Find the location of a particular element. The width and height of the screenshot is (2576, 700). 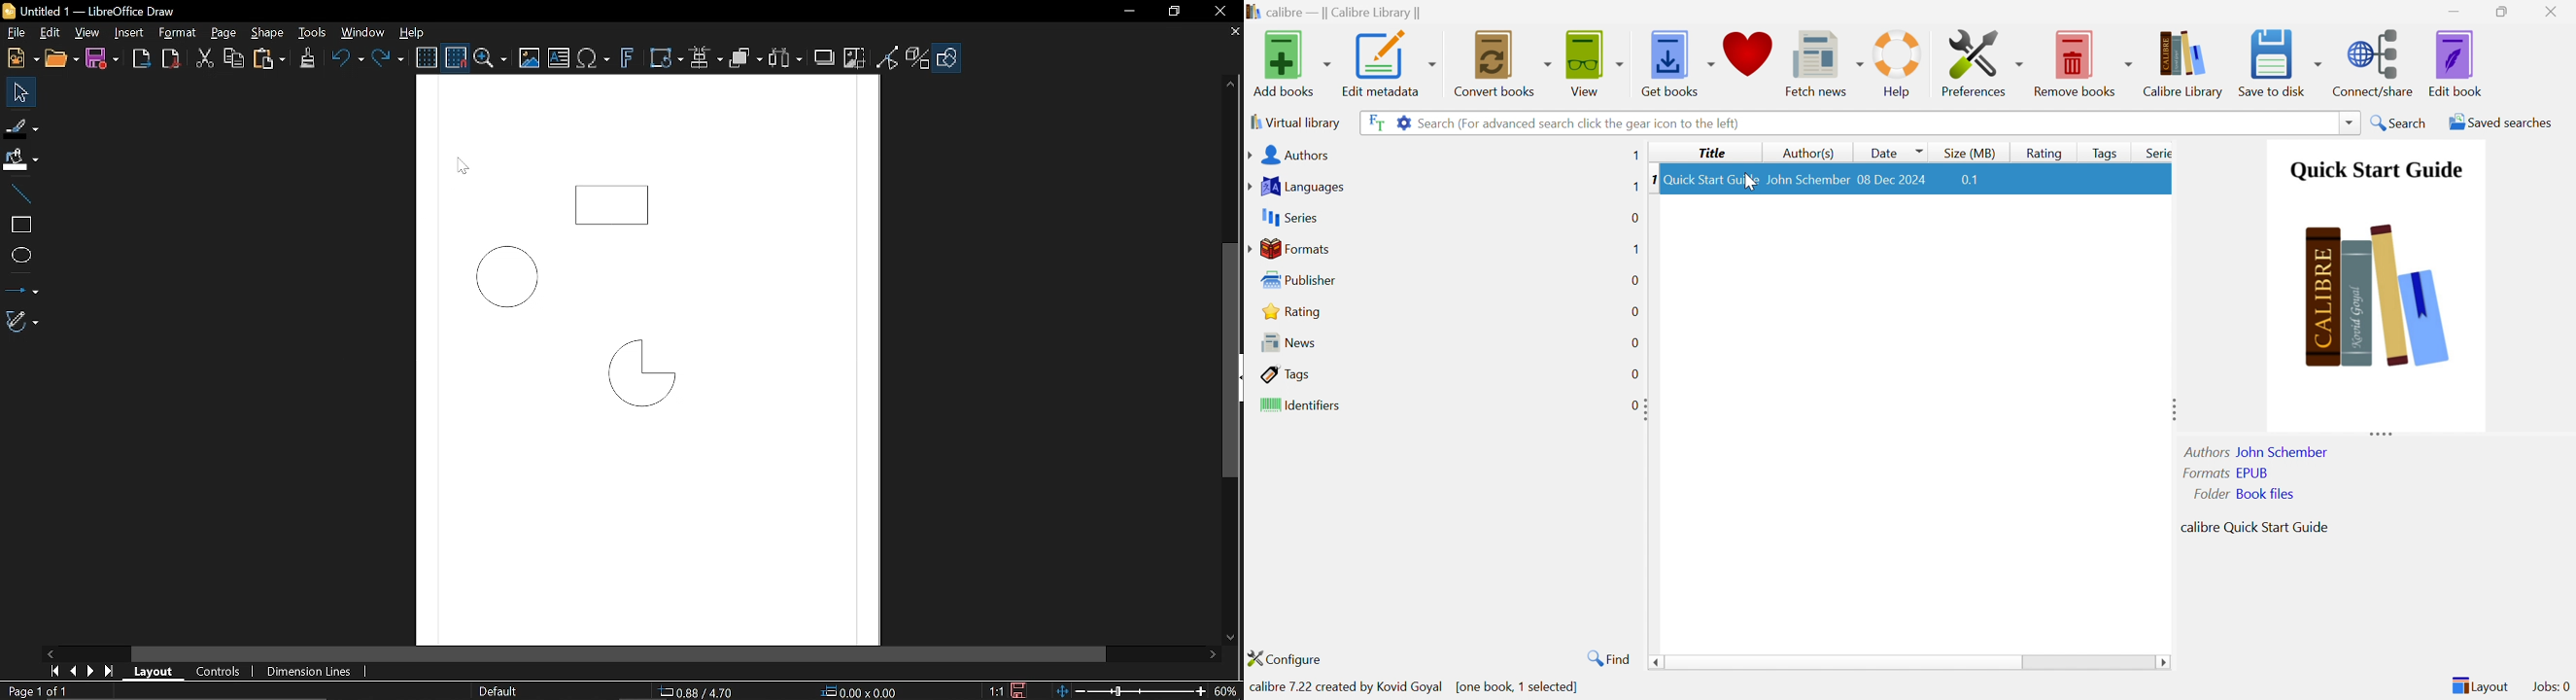

Series is located at coordinates (1288, 217).